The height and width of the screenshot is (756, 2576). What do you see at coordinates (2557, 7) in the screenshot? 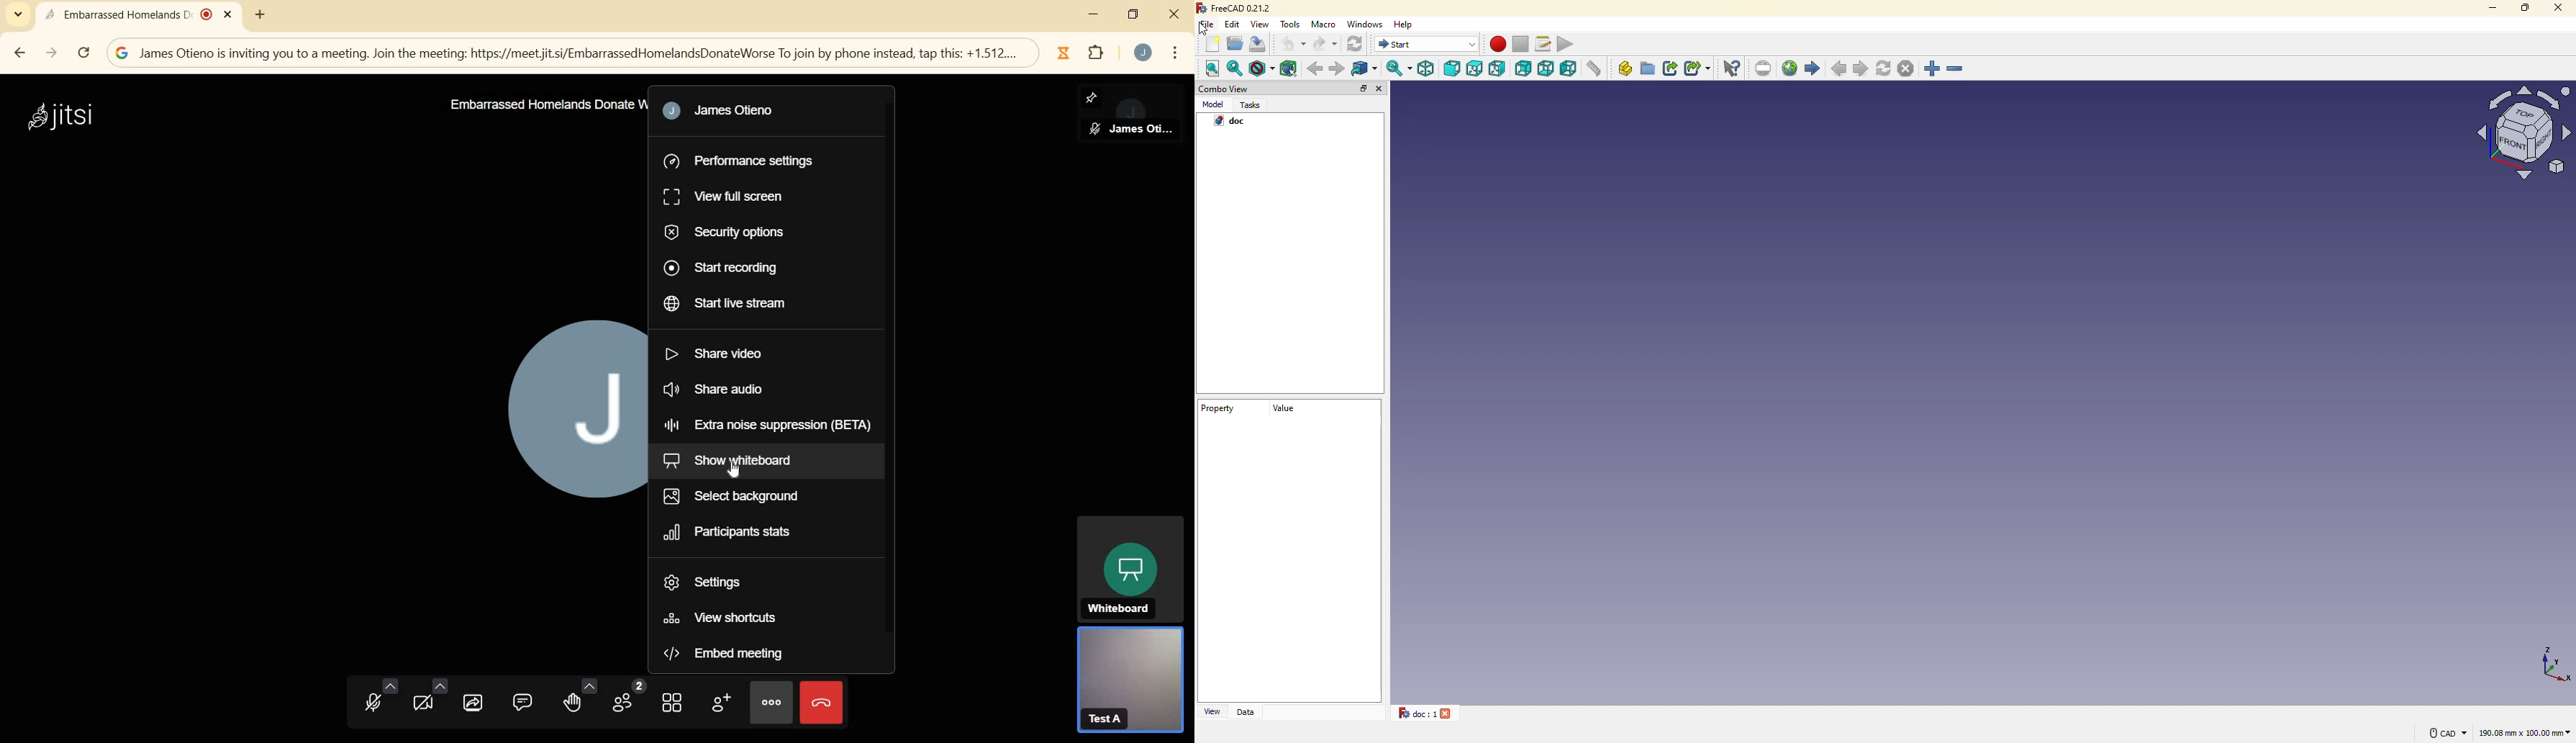
I see `close` at bounding box center [2557, 7].